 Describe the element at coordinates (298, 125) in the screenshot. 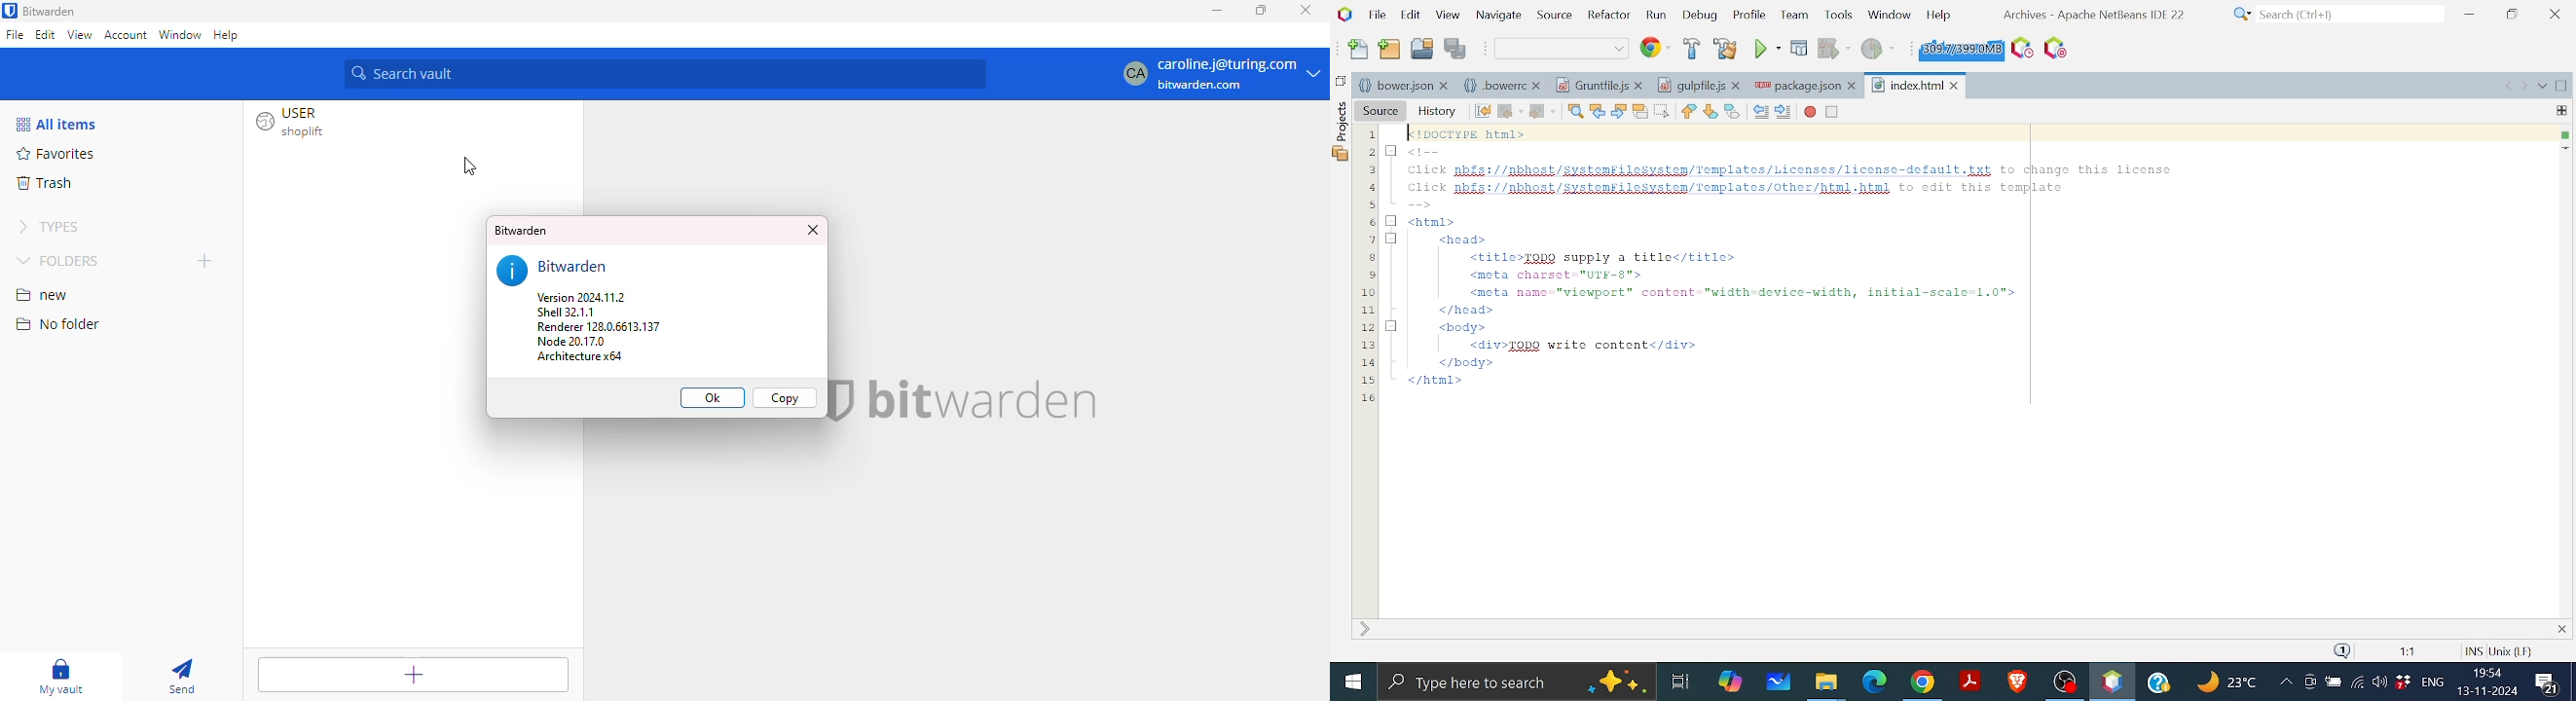

I see `USER shoplift` at that location.